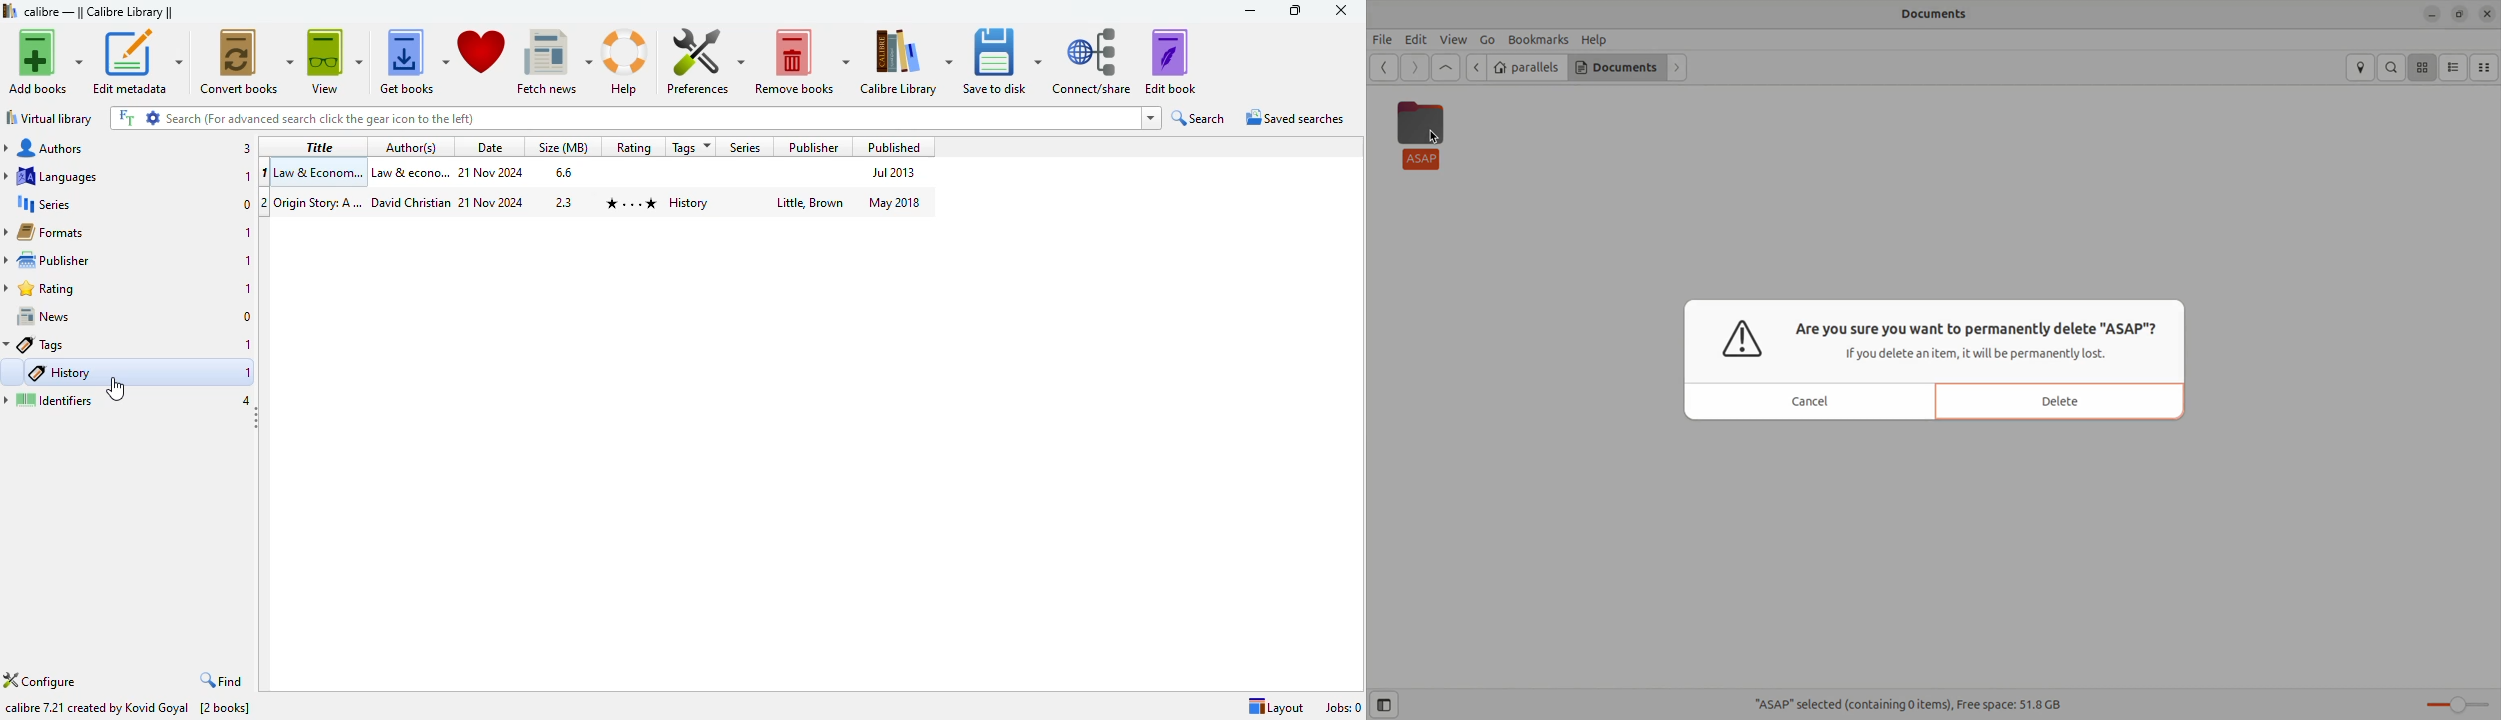 The image size is (2520, 728). I want to click on cursor, so click(1436, 136).